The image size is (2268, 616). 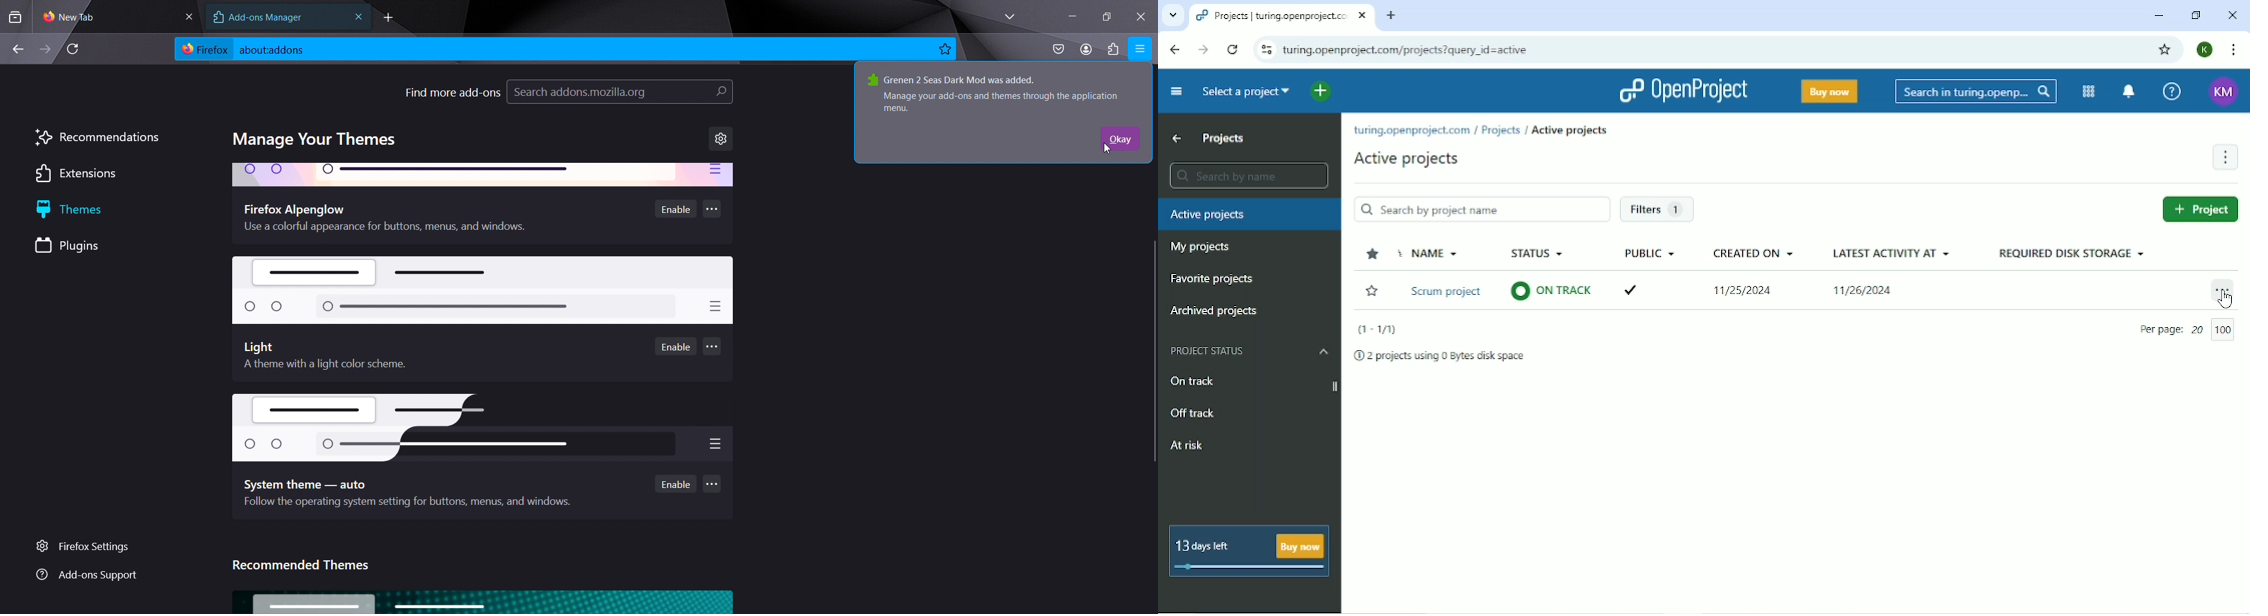 I want to click on Favorite projects, so click(x=1211, y=278).